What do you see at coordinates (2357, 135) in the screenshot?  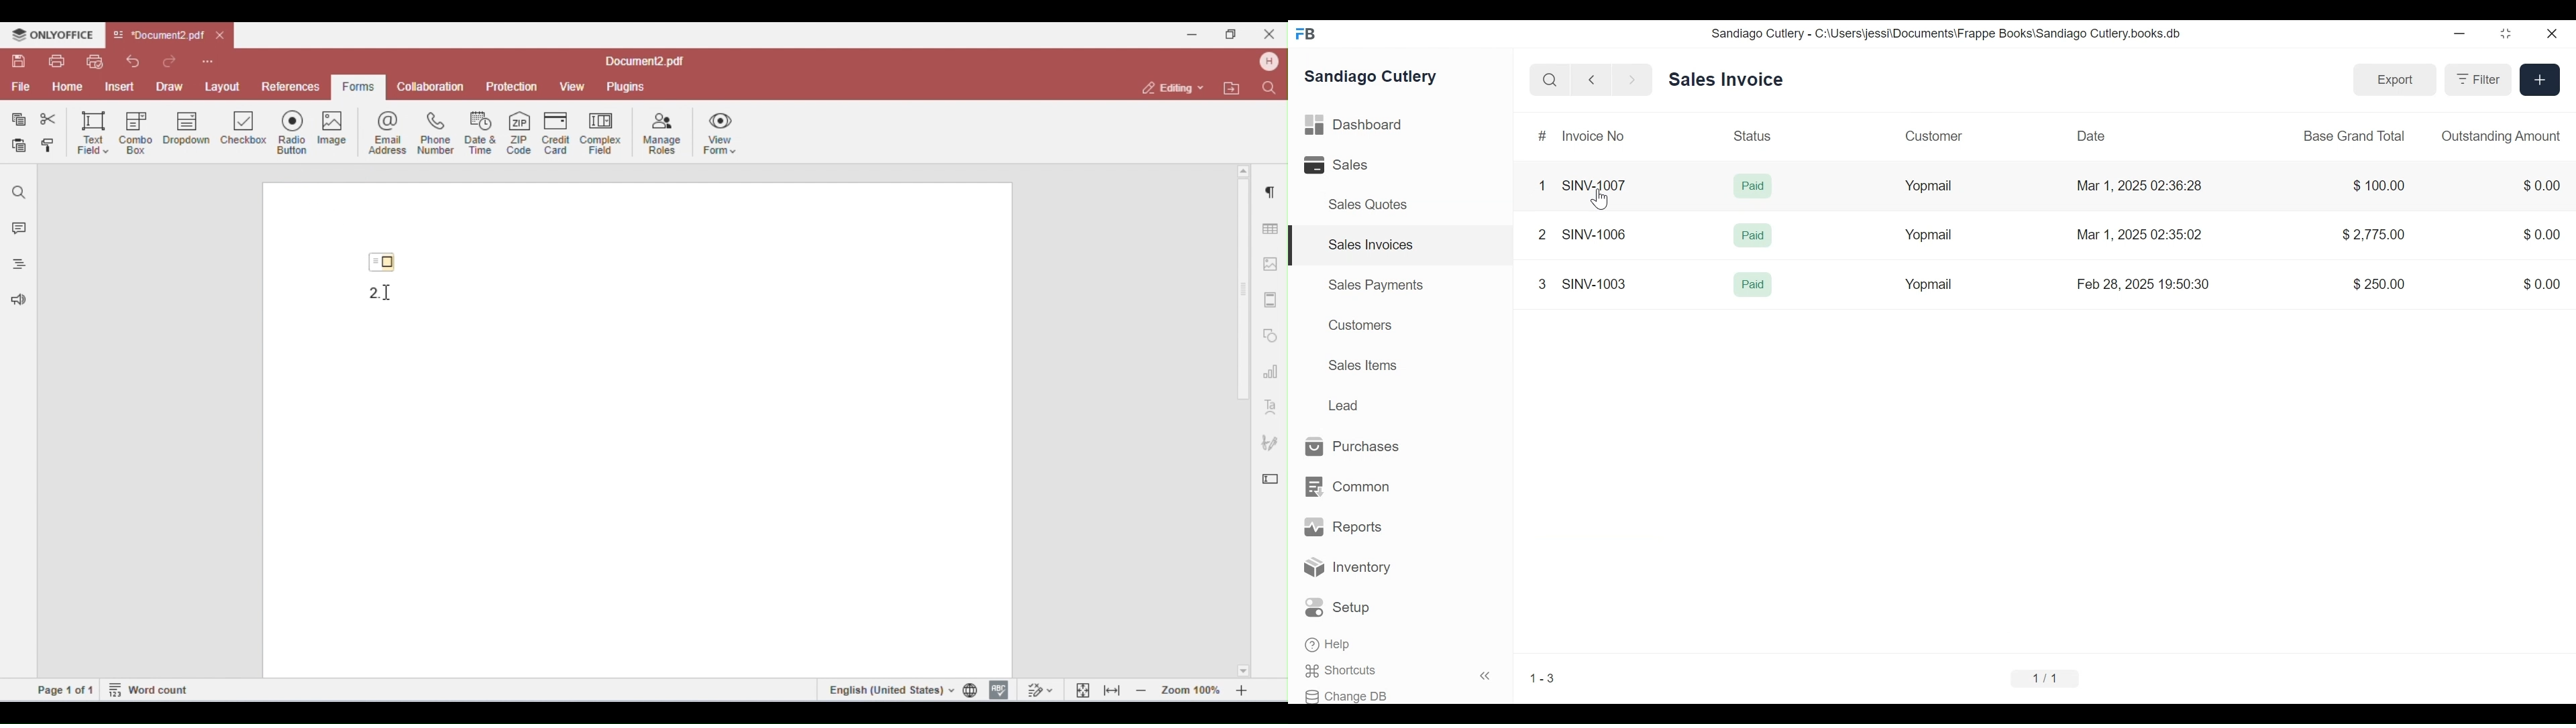 I see `Base Grand Total` at bounding box center [2357, 135].